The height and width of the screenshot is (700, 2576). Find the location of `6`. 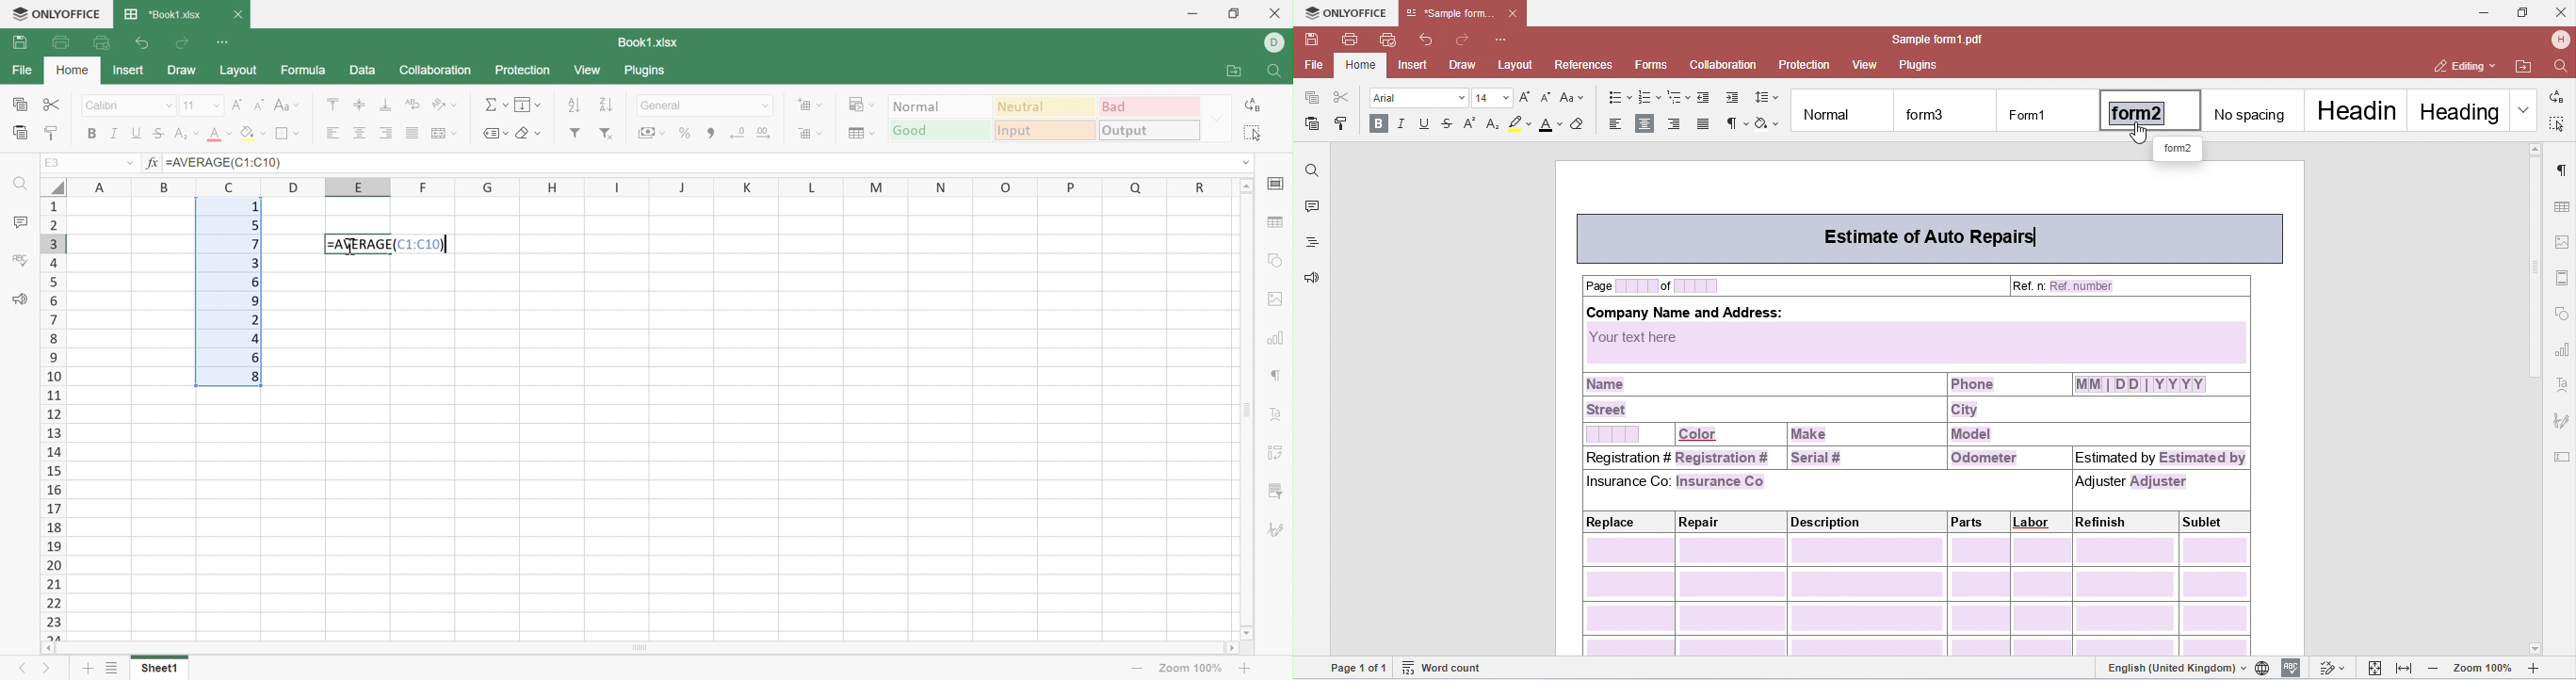

6 is located at coordinates (253, 281).